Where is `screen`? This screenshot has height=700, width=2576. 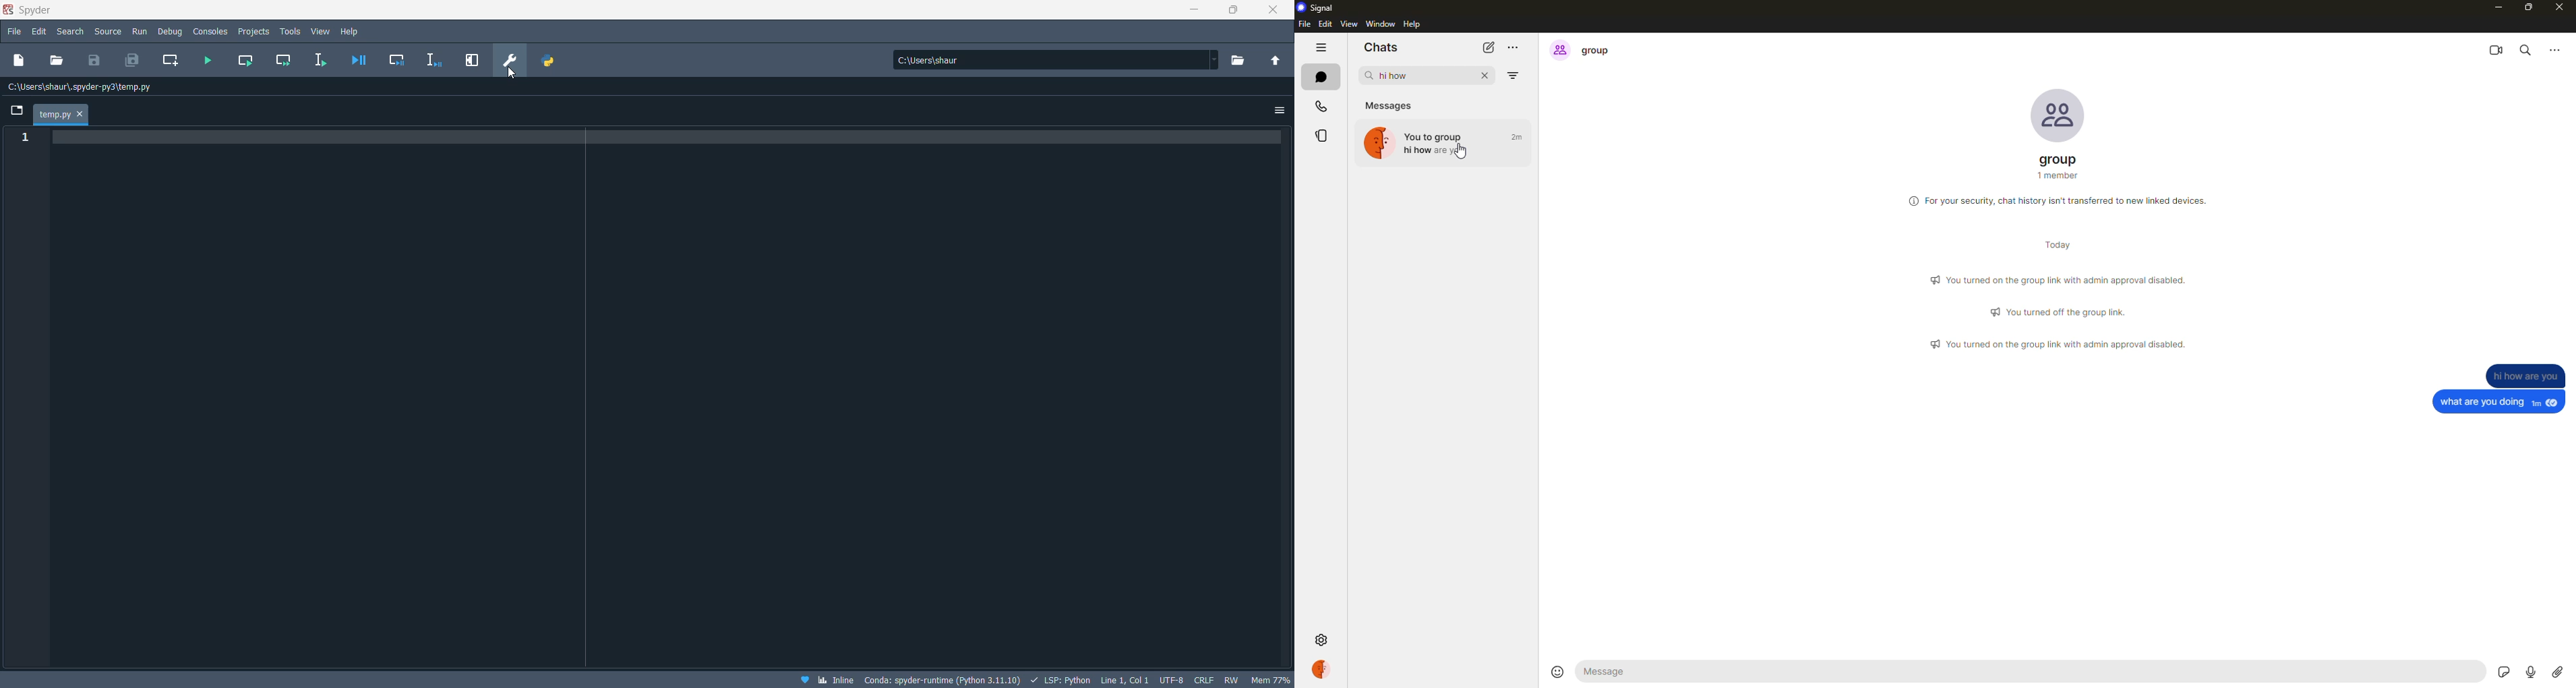 screen is located at coordinates (14, 109).